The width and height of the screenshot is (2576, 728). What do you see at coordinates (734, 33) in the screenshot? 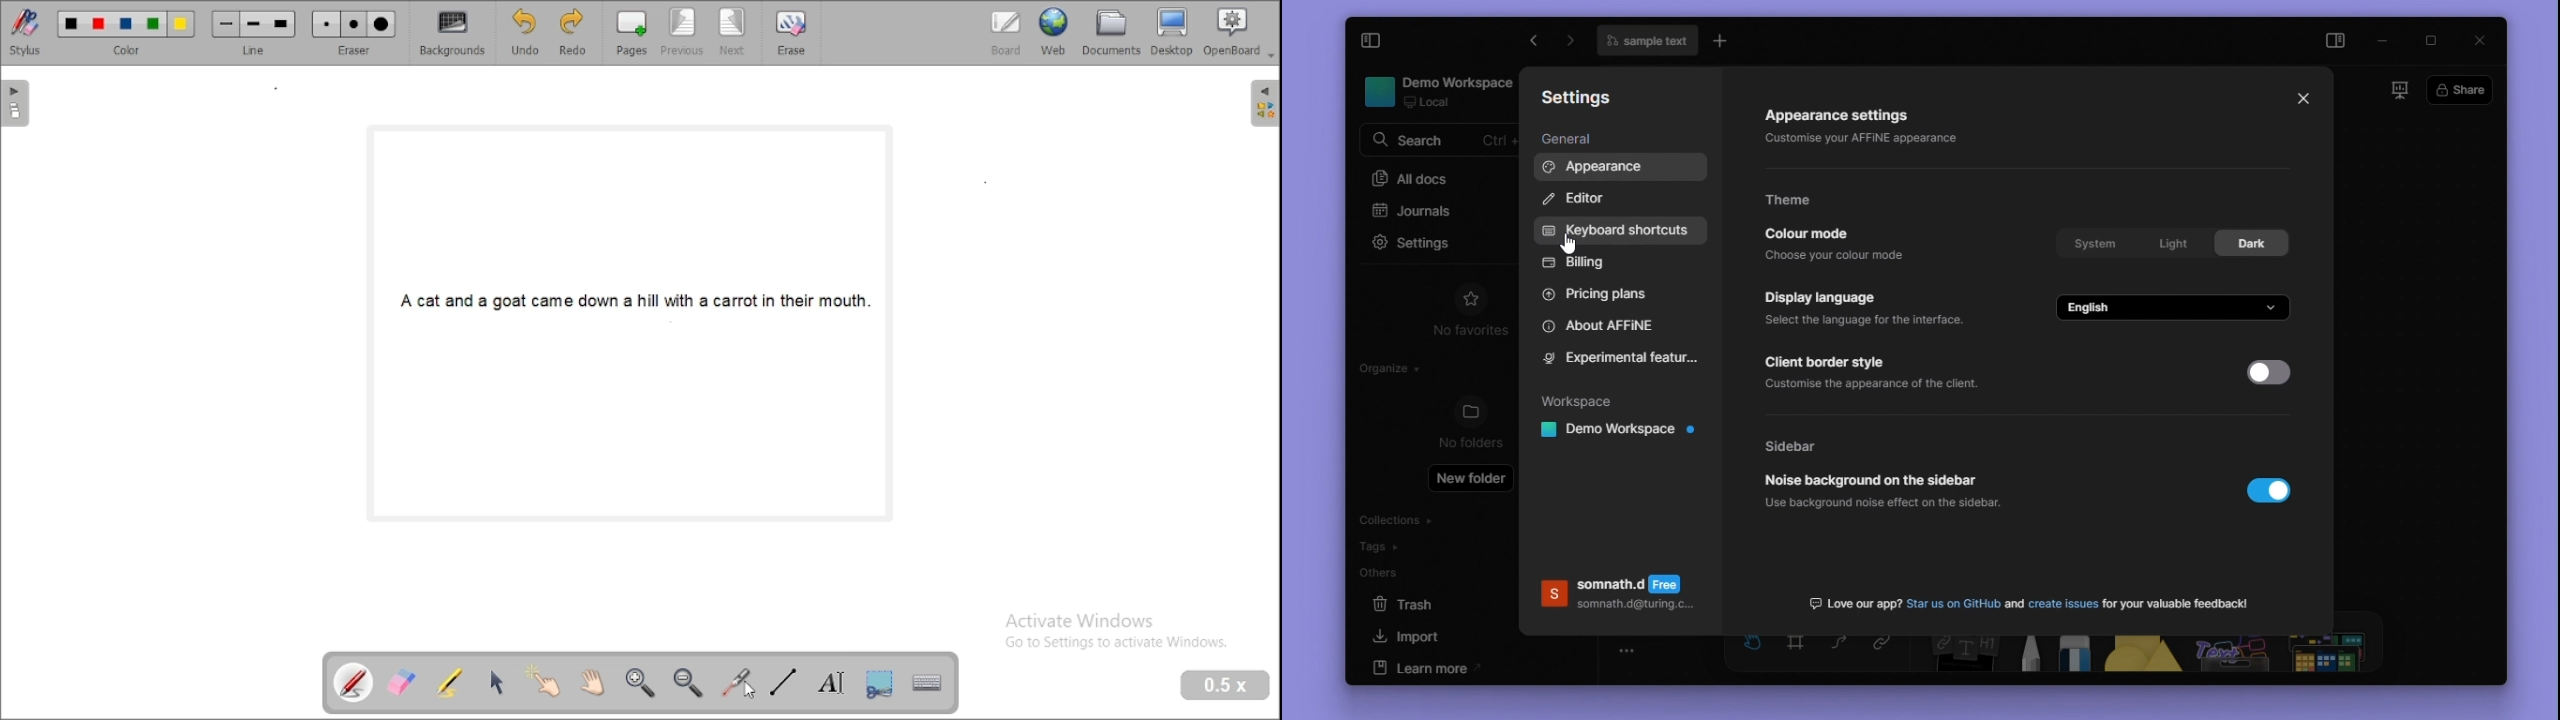
I see `next` at bounding box center [734, 33].